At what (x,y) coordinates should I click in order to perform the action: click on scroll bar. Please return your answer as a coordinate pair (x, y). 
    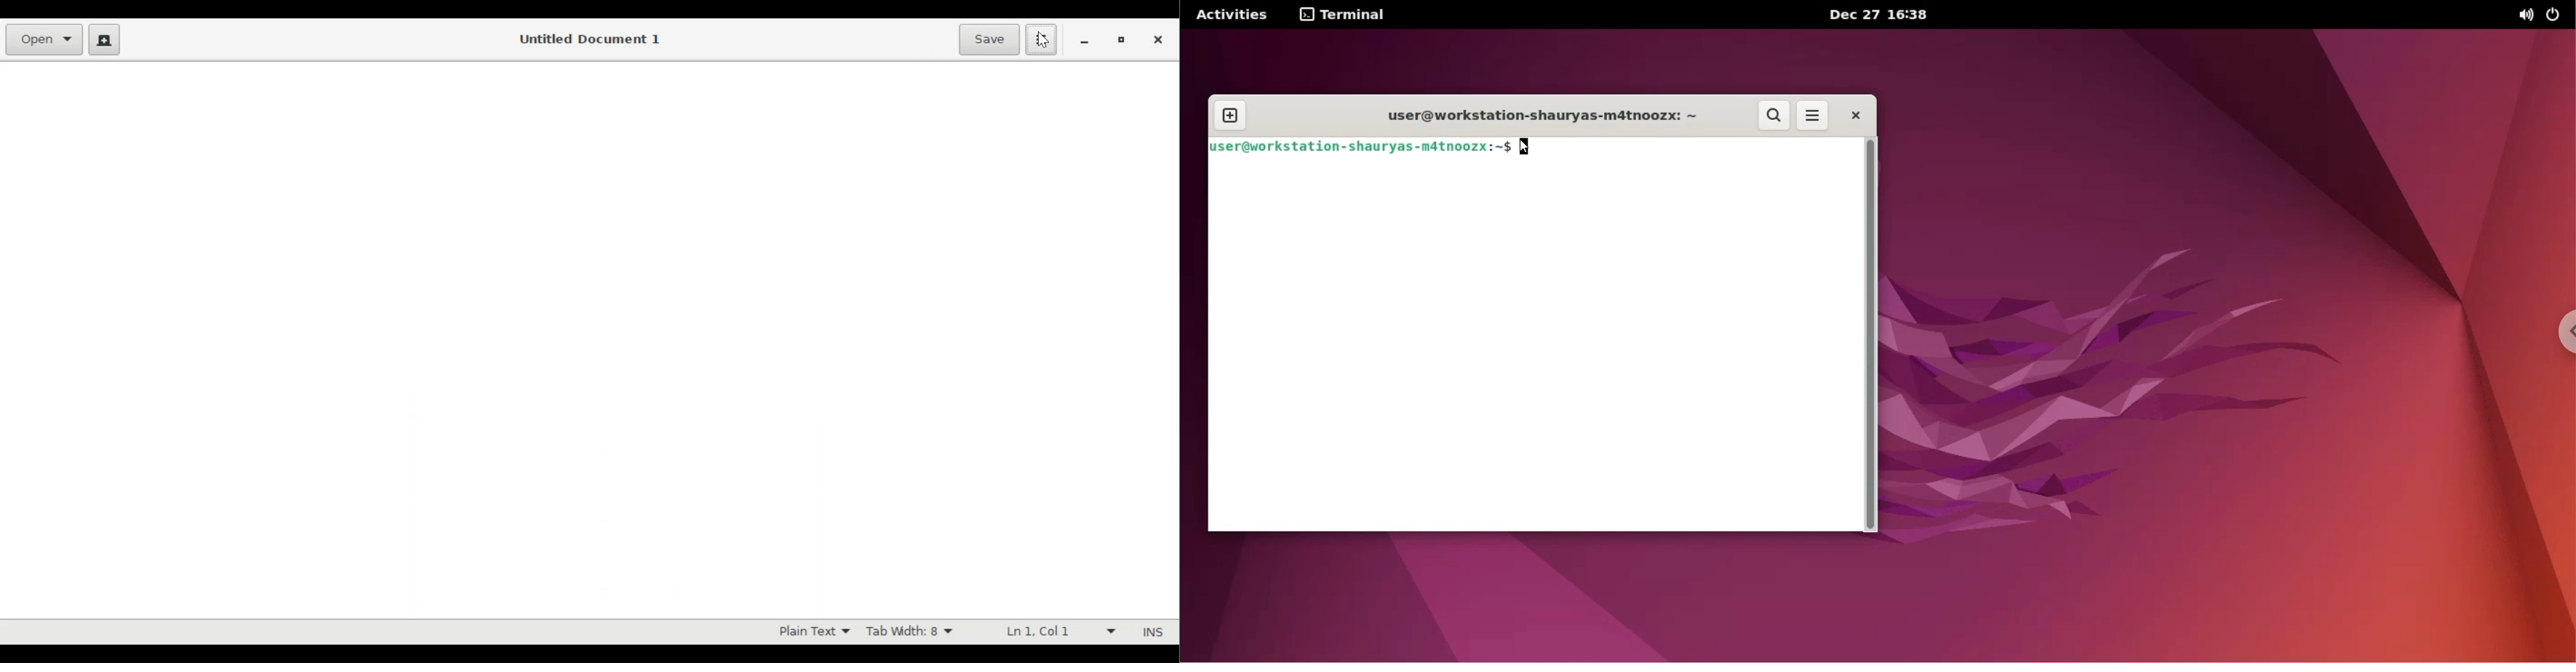
    Looking at the image, I should click on (1873, 339).